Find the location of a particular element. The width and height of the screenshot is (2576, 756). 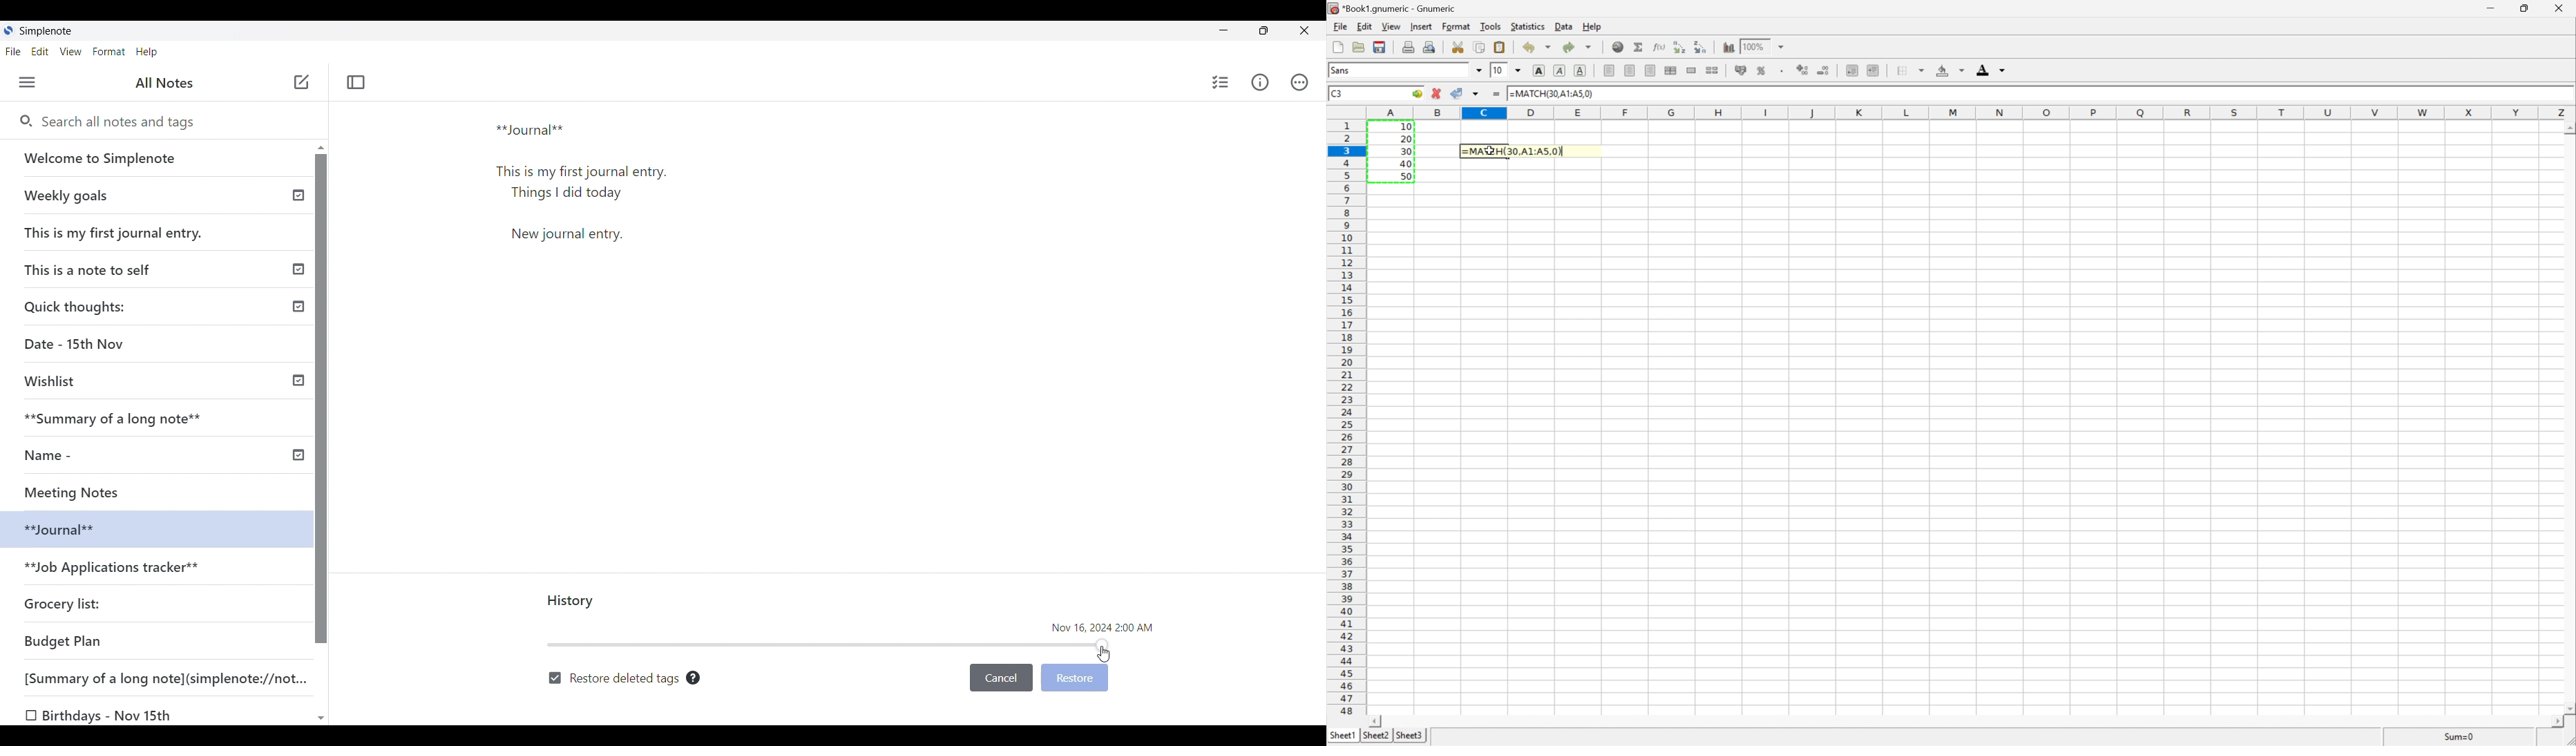

Restore Down is located at coordinates (2522, 8).